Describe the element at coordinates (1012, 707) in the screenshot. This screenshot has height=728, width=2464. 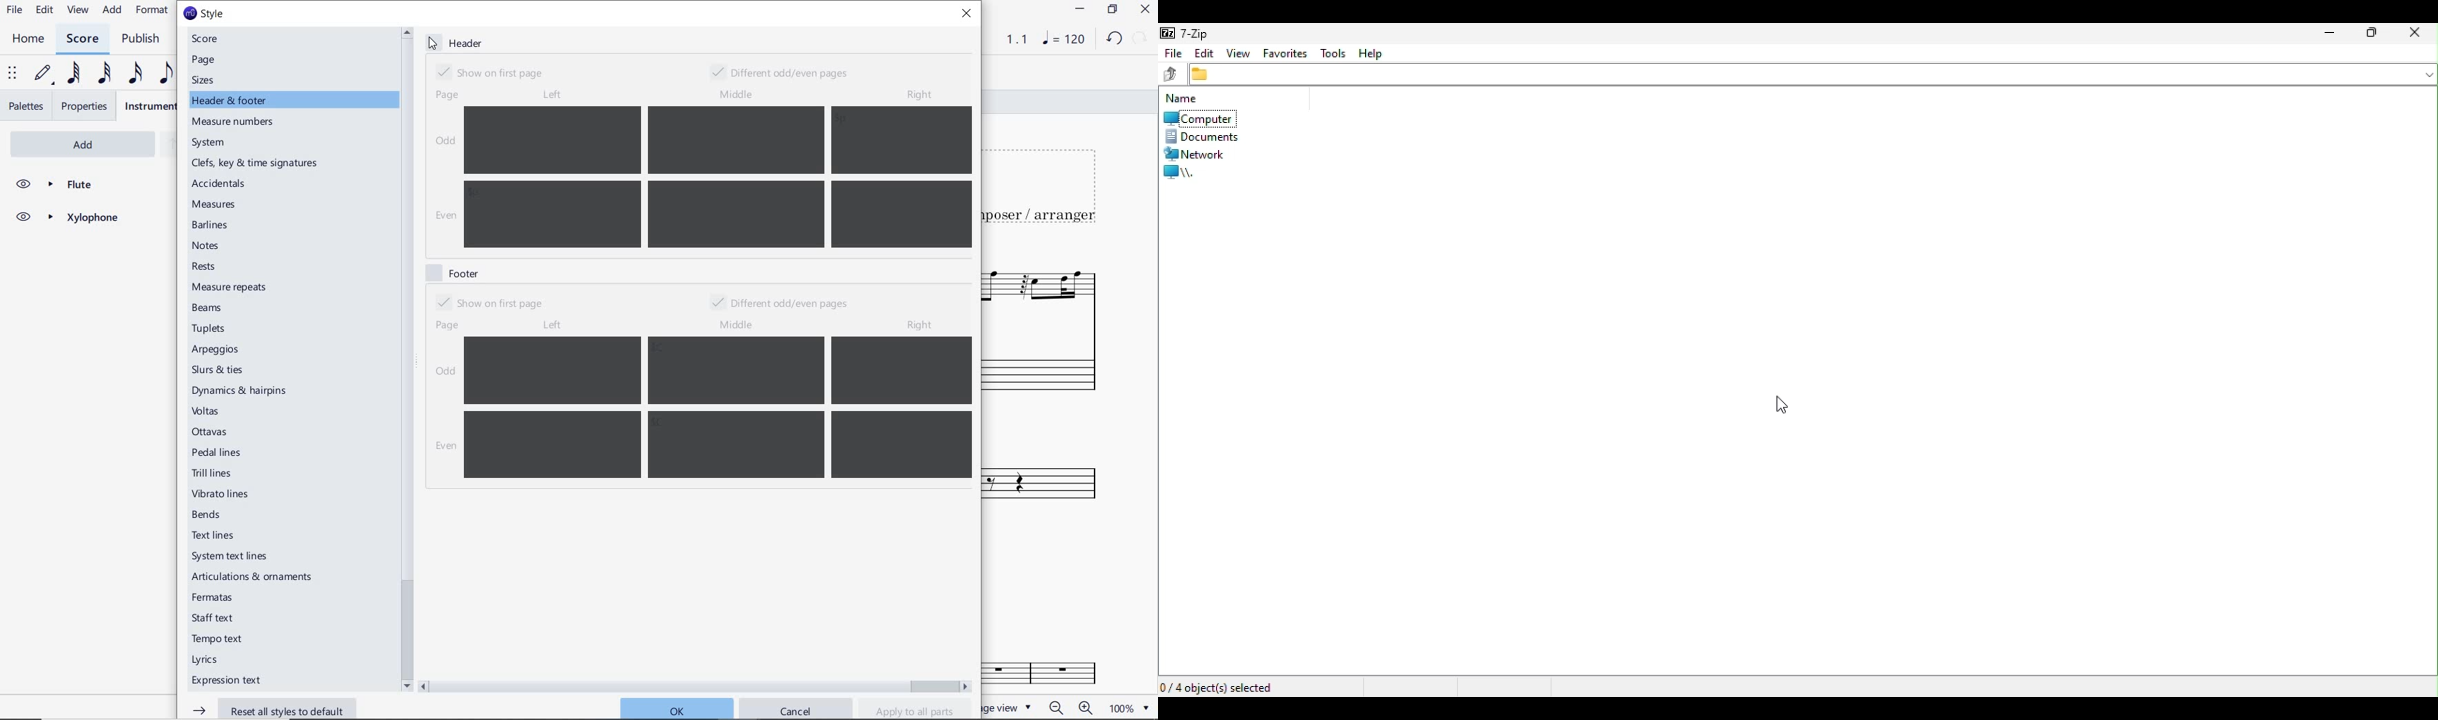
I see `PAGE VIEW` at that location.